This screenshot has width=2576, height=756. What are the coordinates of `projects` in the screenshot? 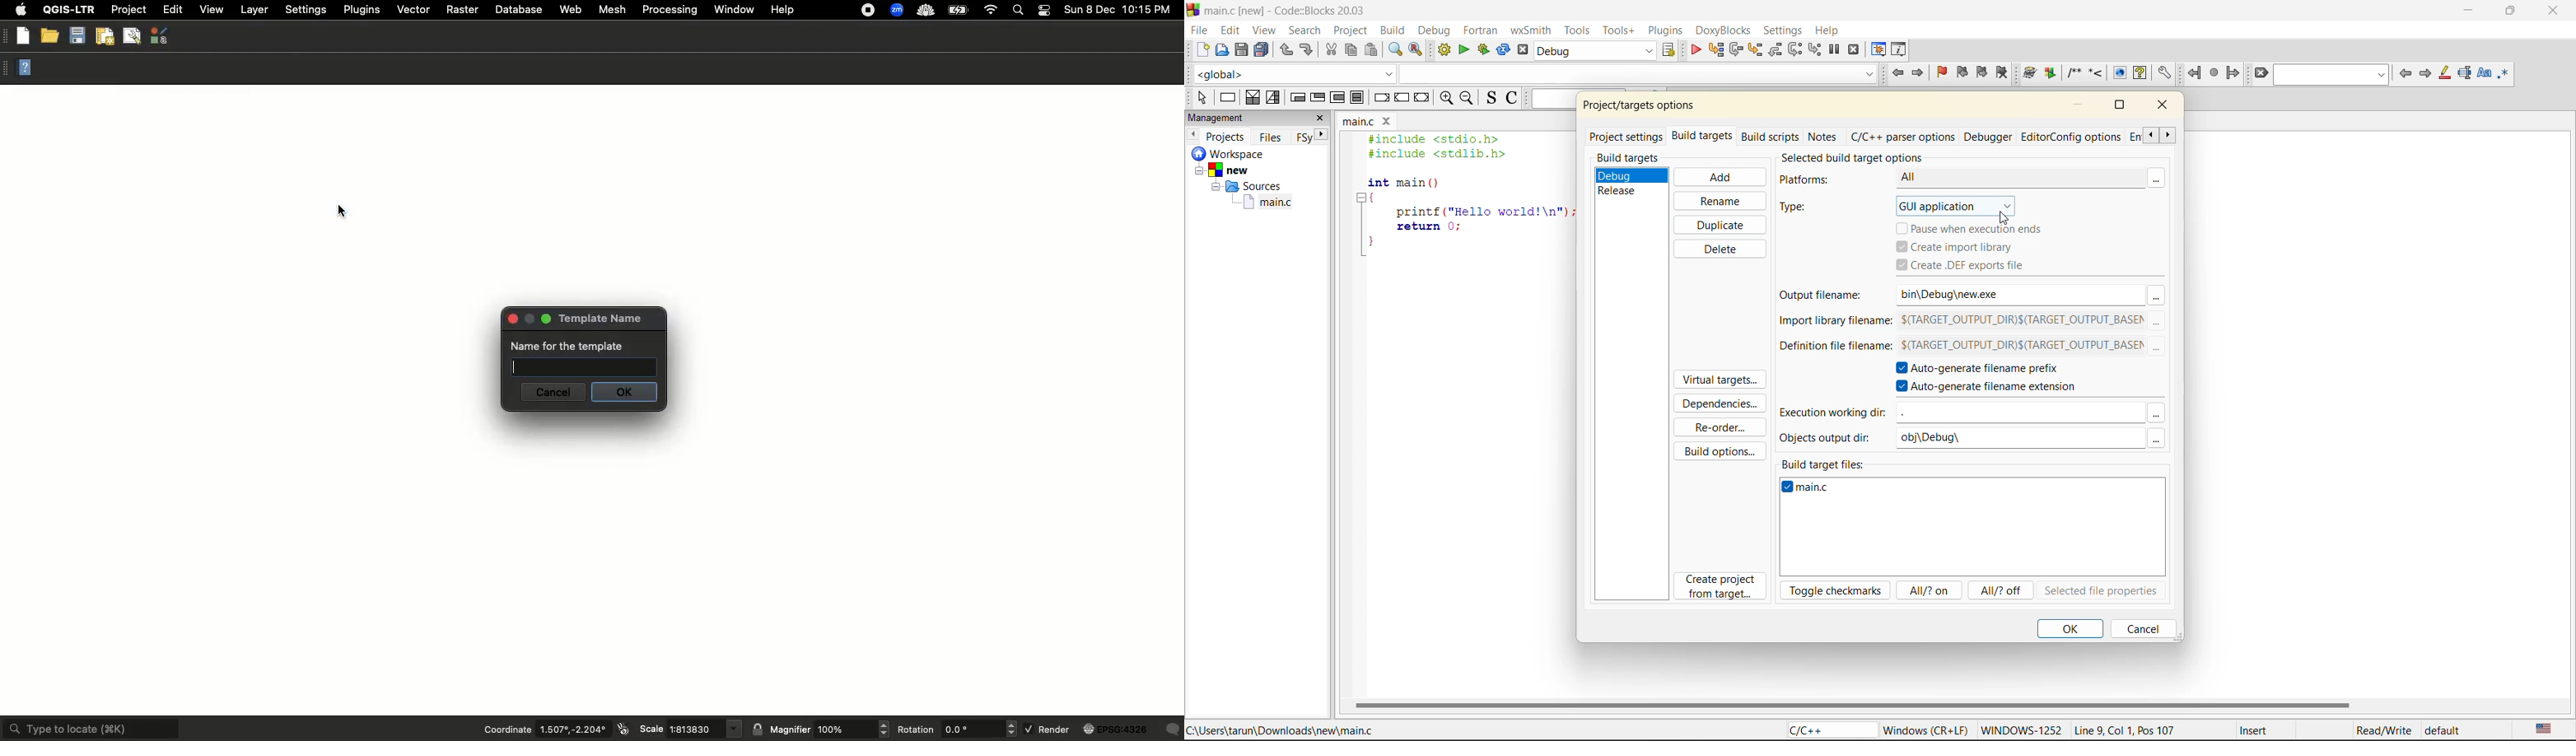 It's located at (1228, 136).